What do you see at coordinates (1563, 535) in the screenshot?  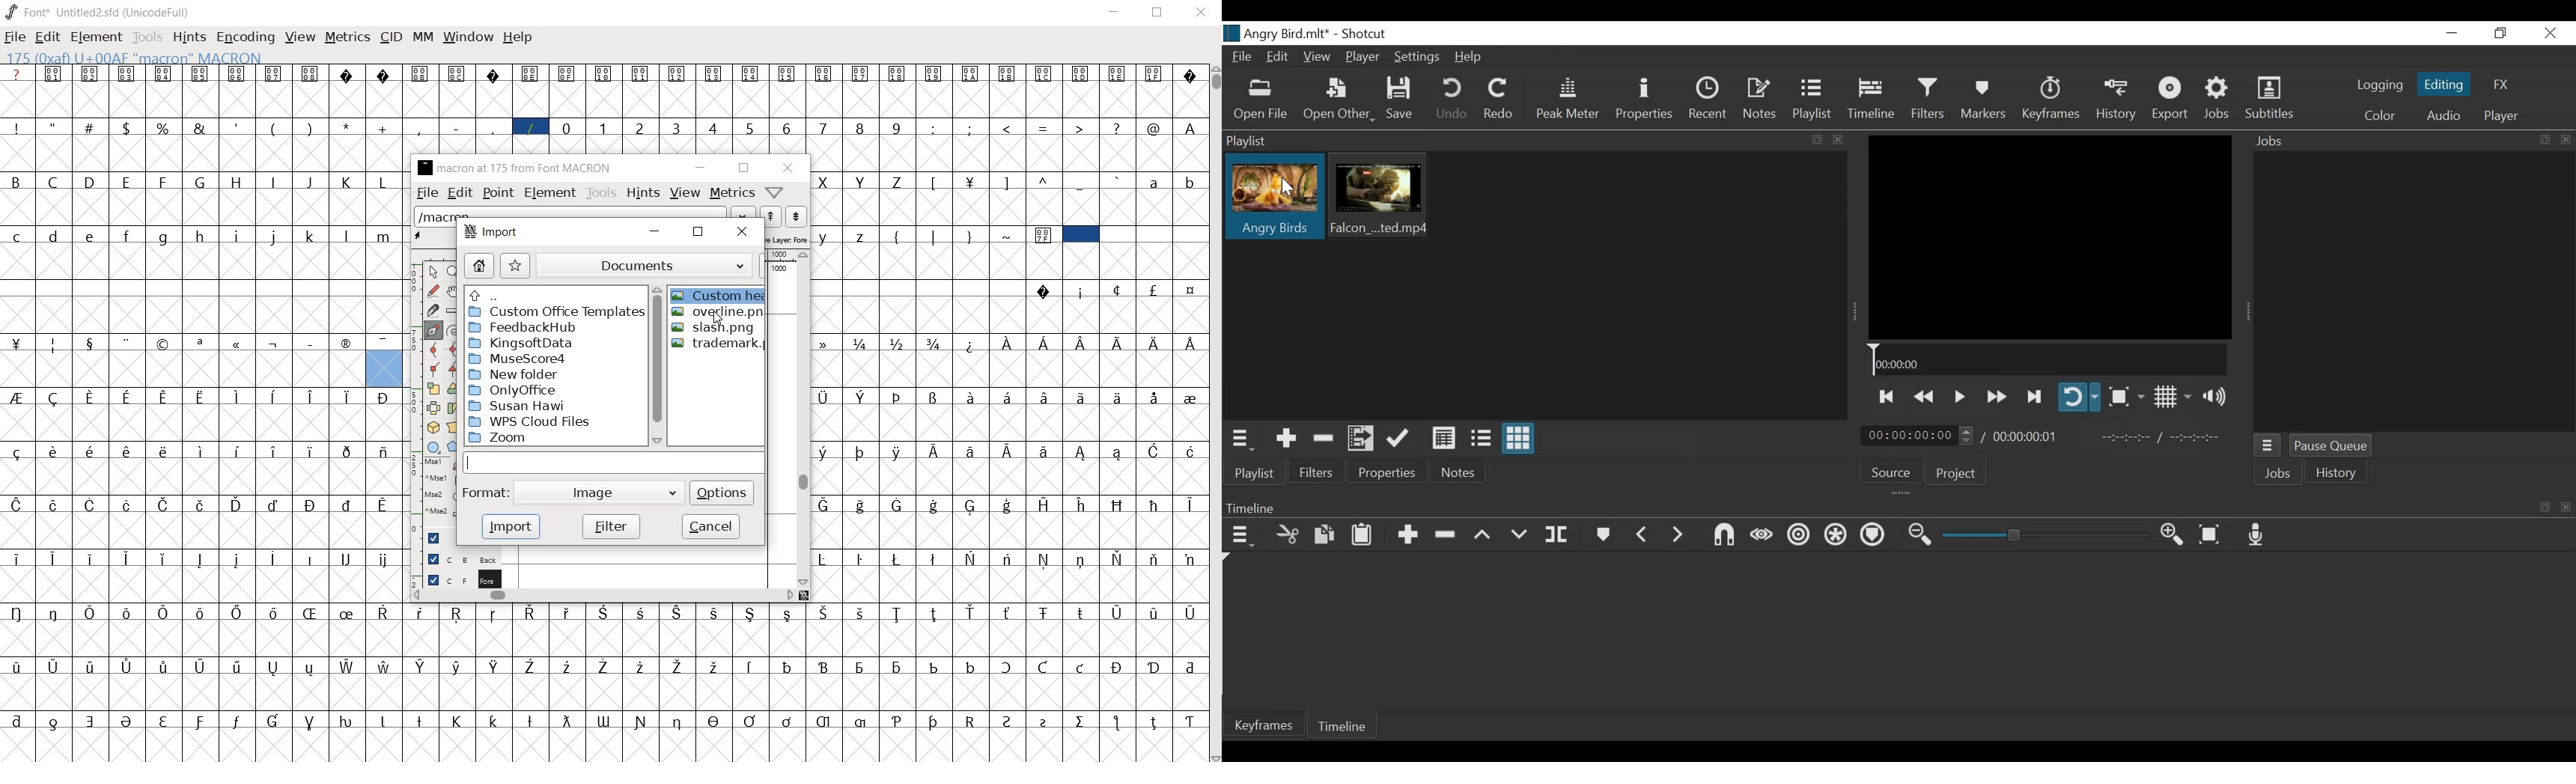 I see `Split at playhead` at bounding box center [1563, 535].